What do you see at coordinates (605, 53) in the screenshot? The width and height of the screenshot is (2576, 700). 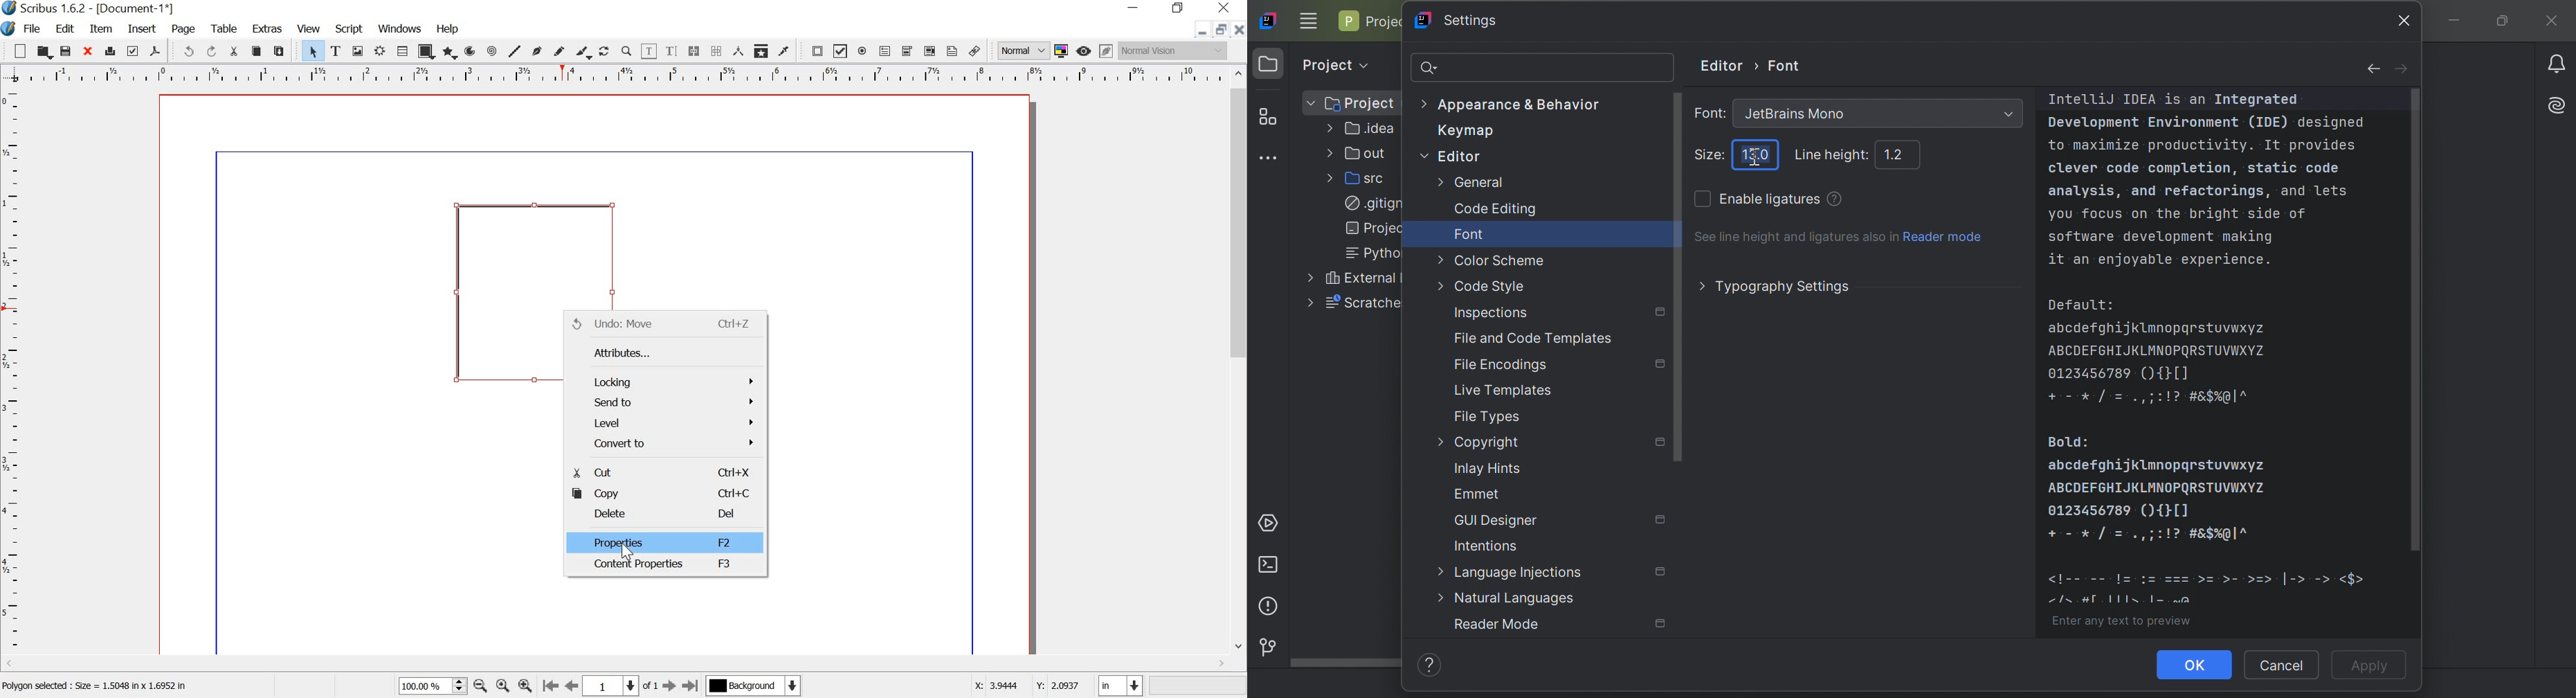 I see `rotate item` at bounding box center [605, 53].